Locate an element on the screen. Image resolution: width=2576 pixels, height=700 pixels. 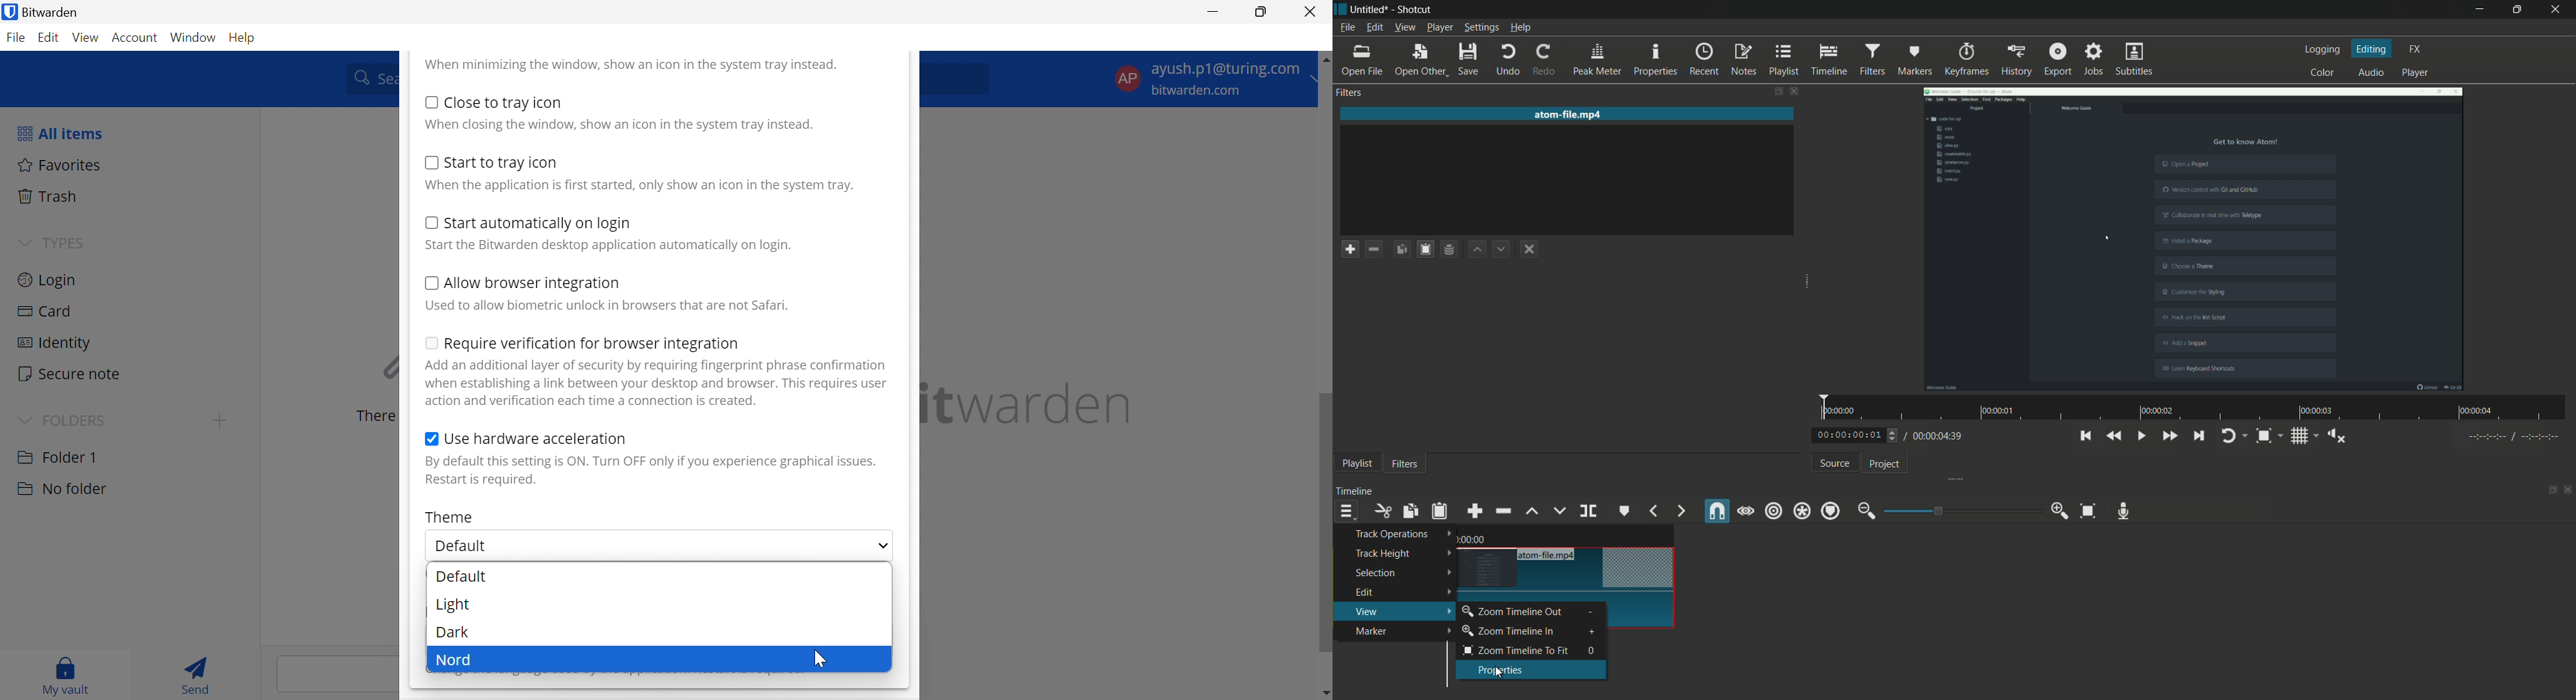
copy checked filters is located at coordinates (1402, 250).